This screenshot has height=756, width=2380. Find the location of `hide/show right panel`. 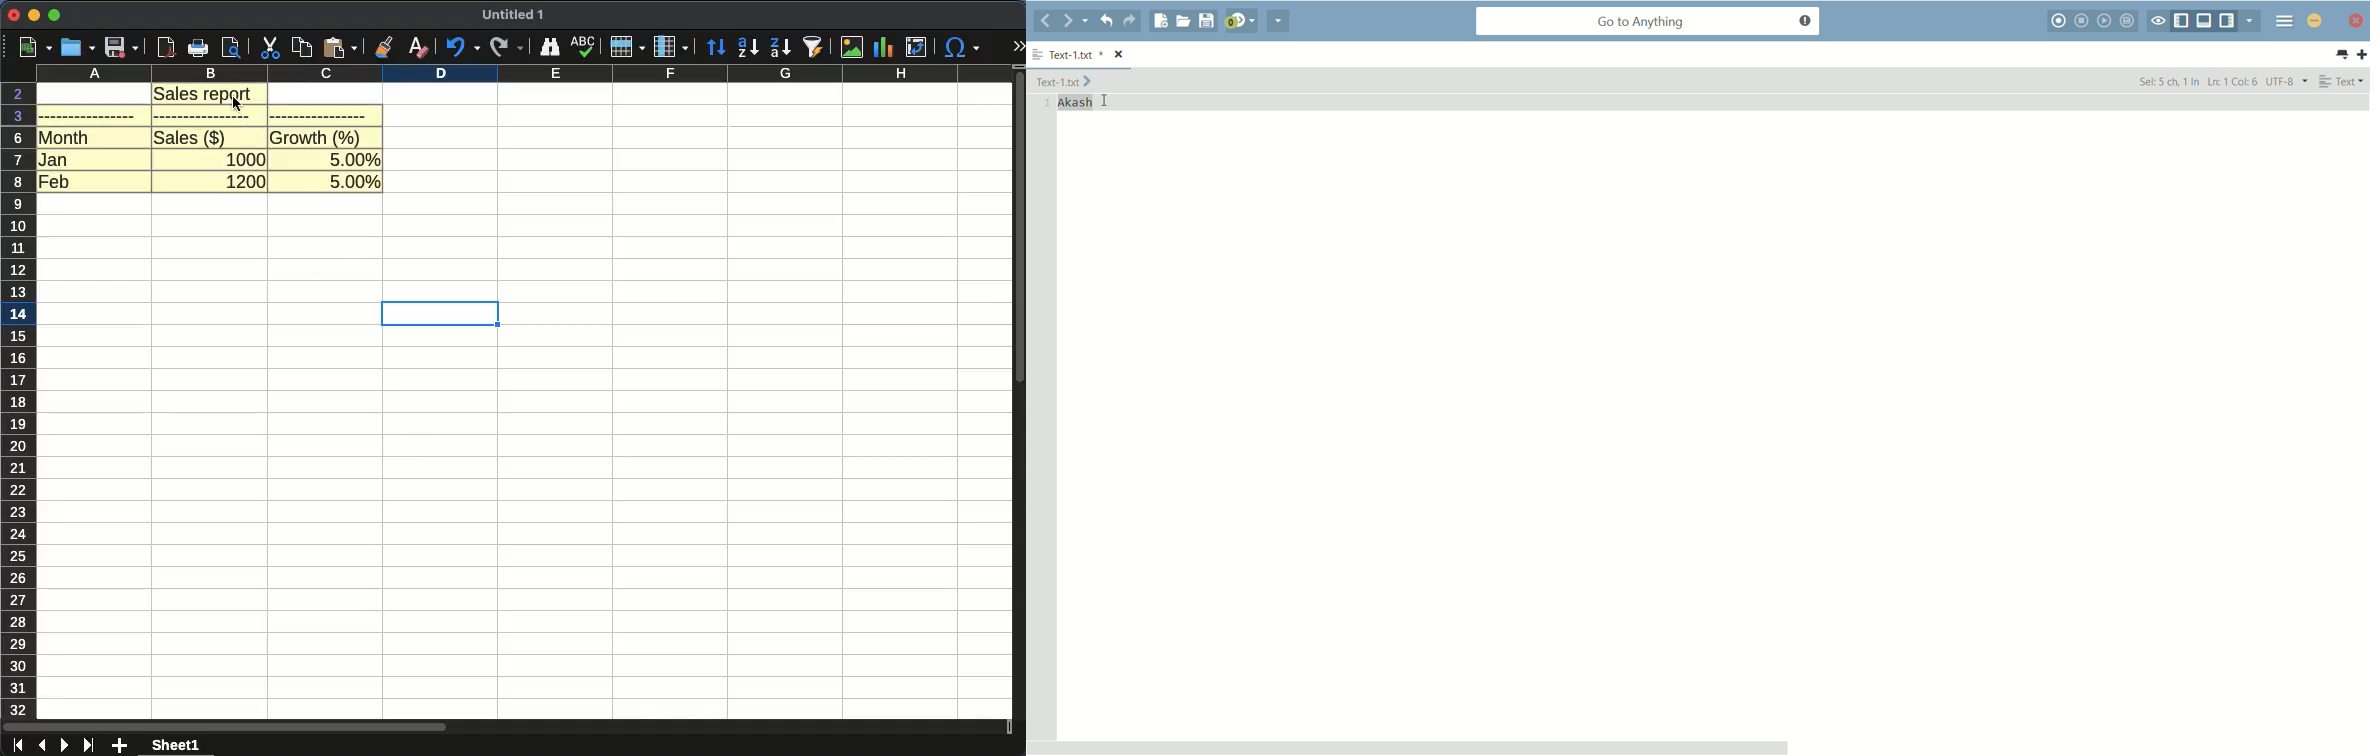

hide/show right panel is located at coordinates (2229, 21).